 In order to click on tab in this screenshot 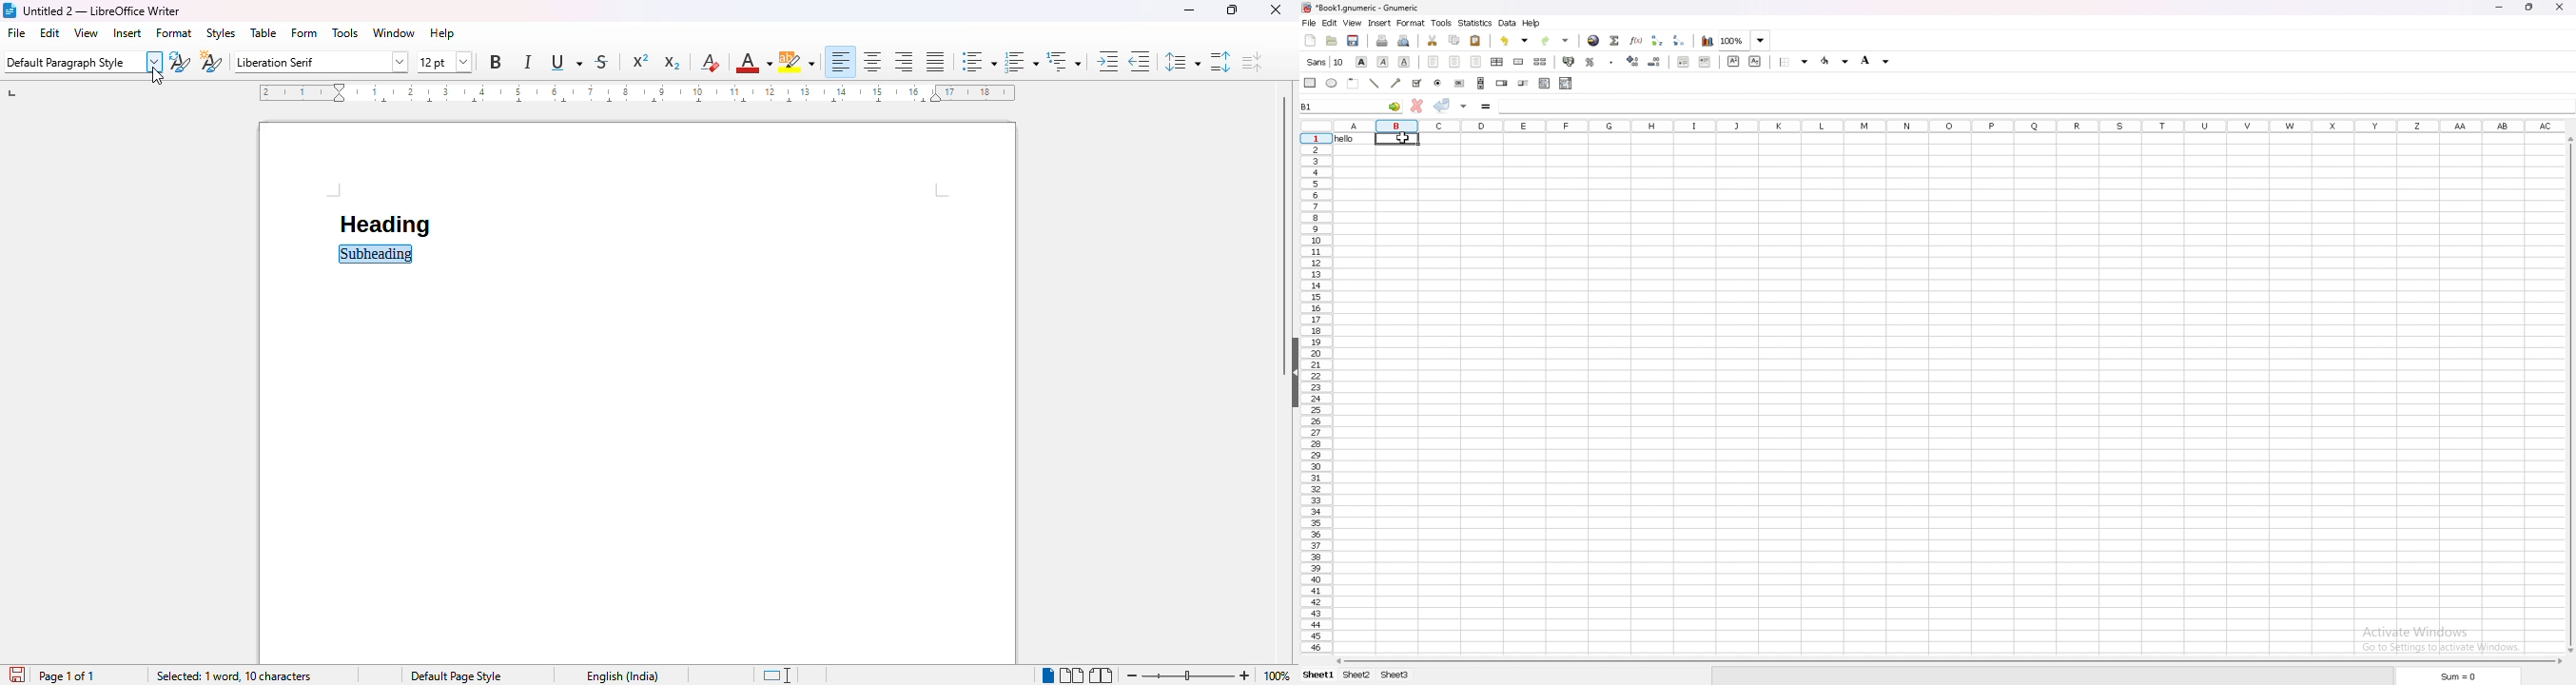, I will do `click(1394, 675)`.